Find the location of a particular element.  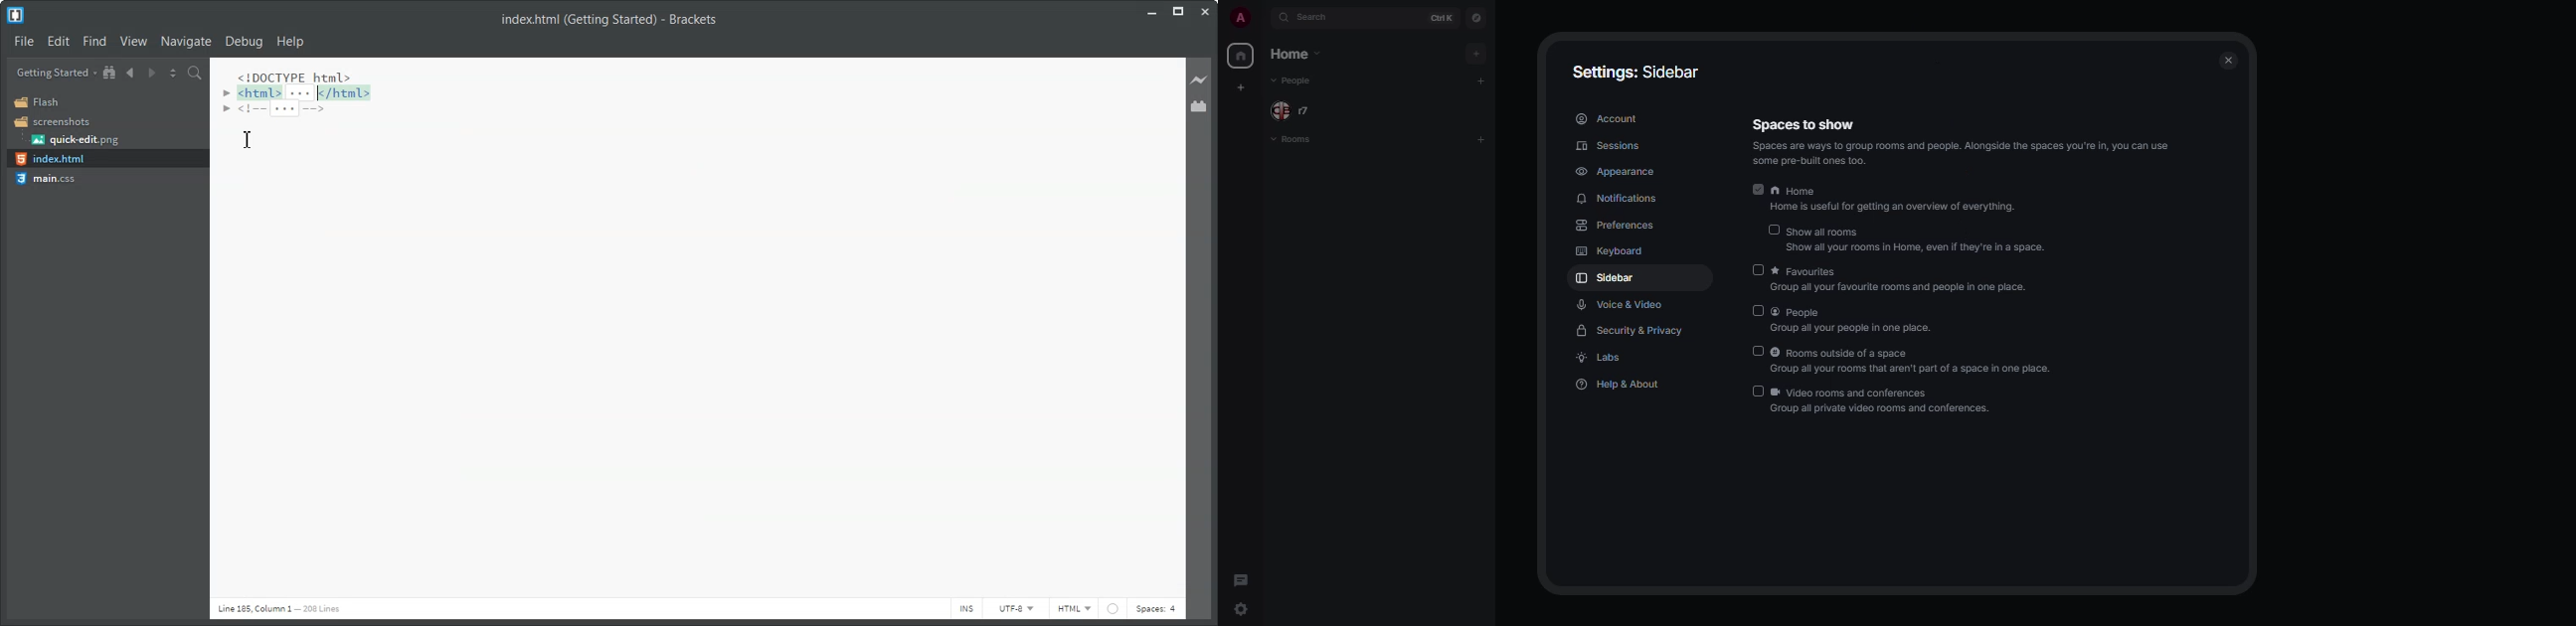

Navigate Backward is located at coordinates (130, 73).